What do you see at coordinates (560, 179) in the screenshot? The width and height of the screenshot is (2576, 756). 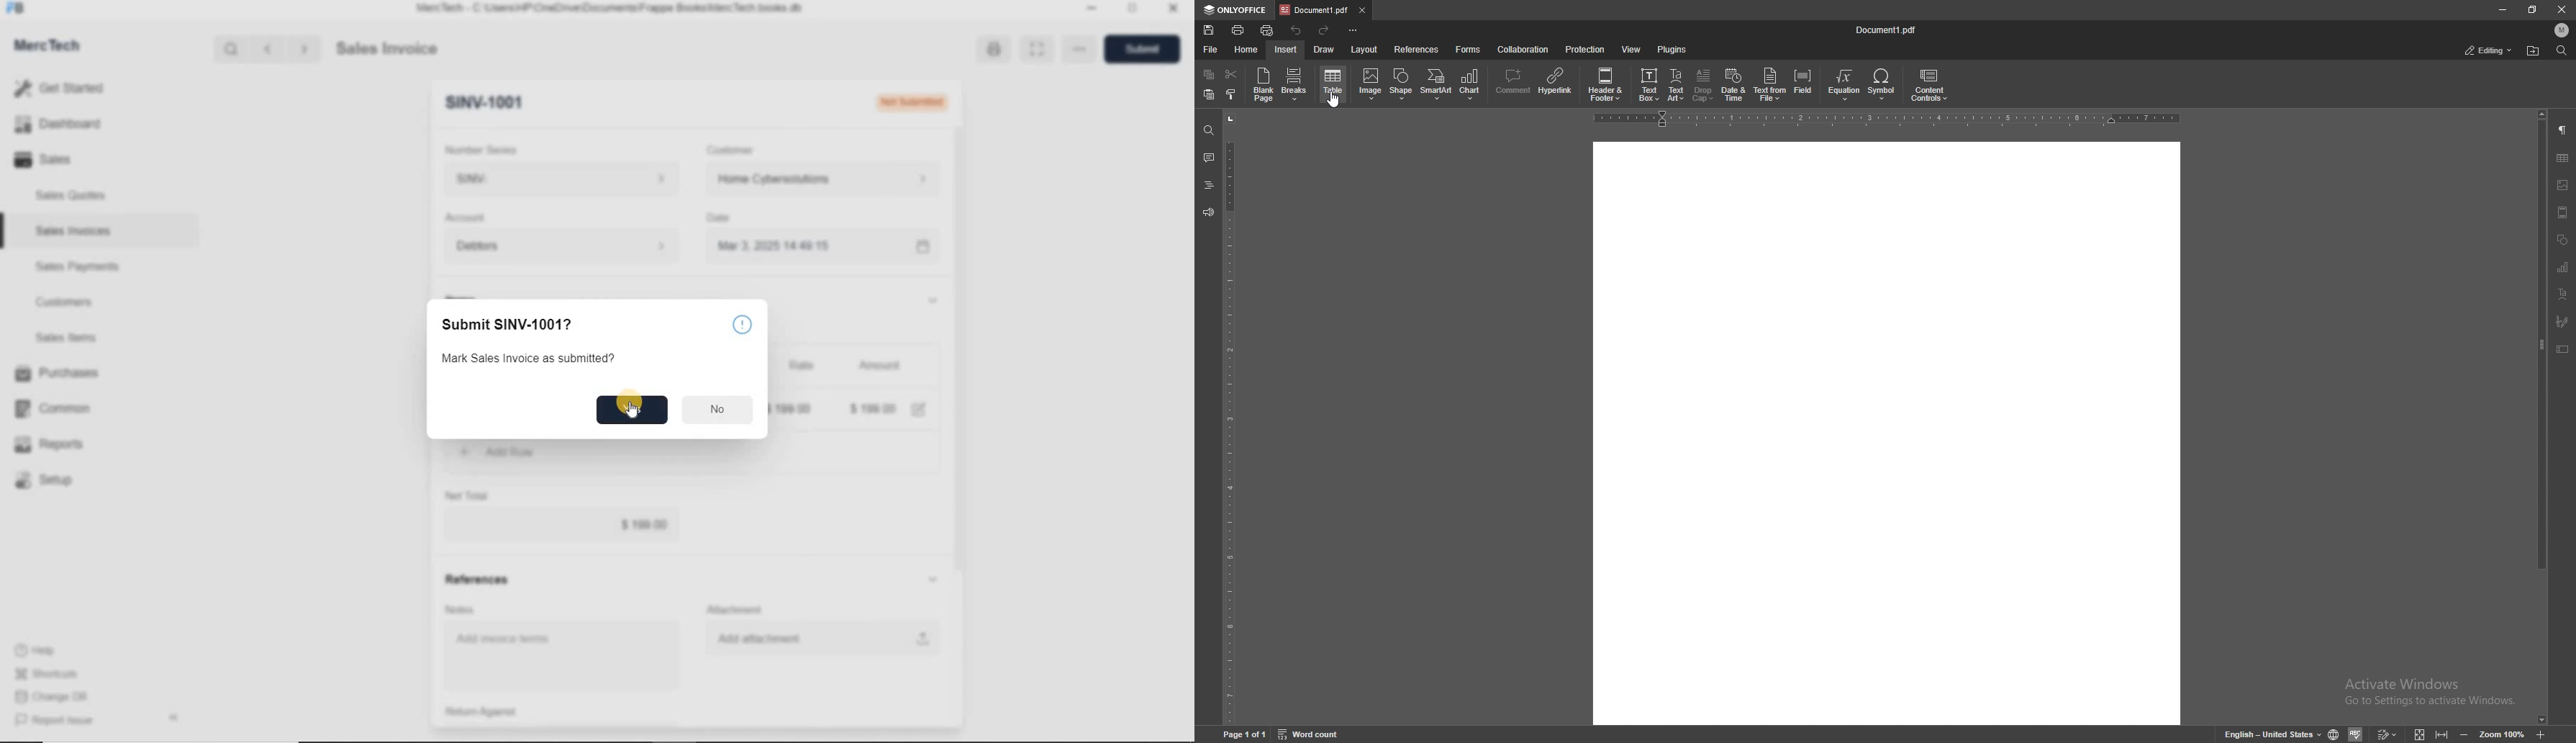 I see `SINV-` at bounding box center [560, 179].